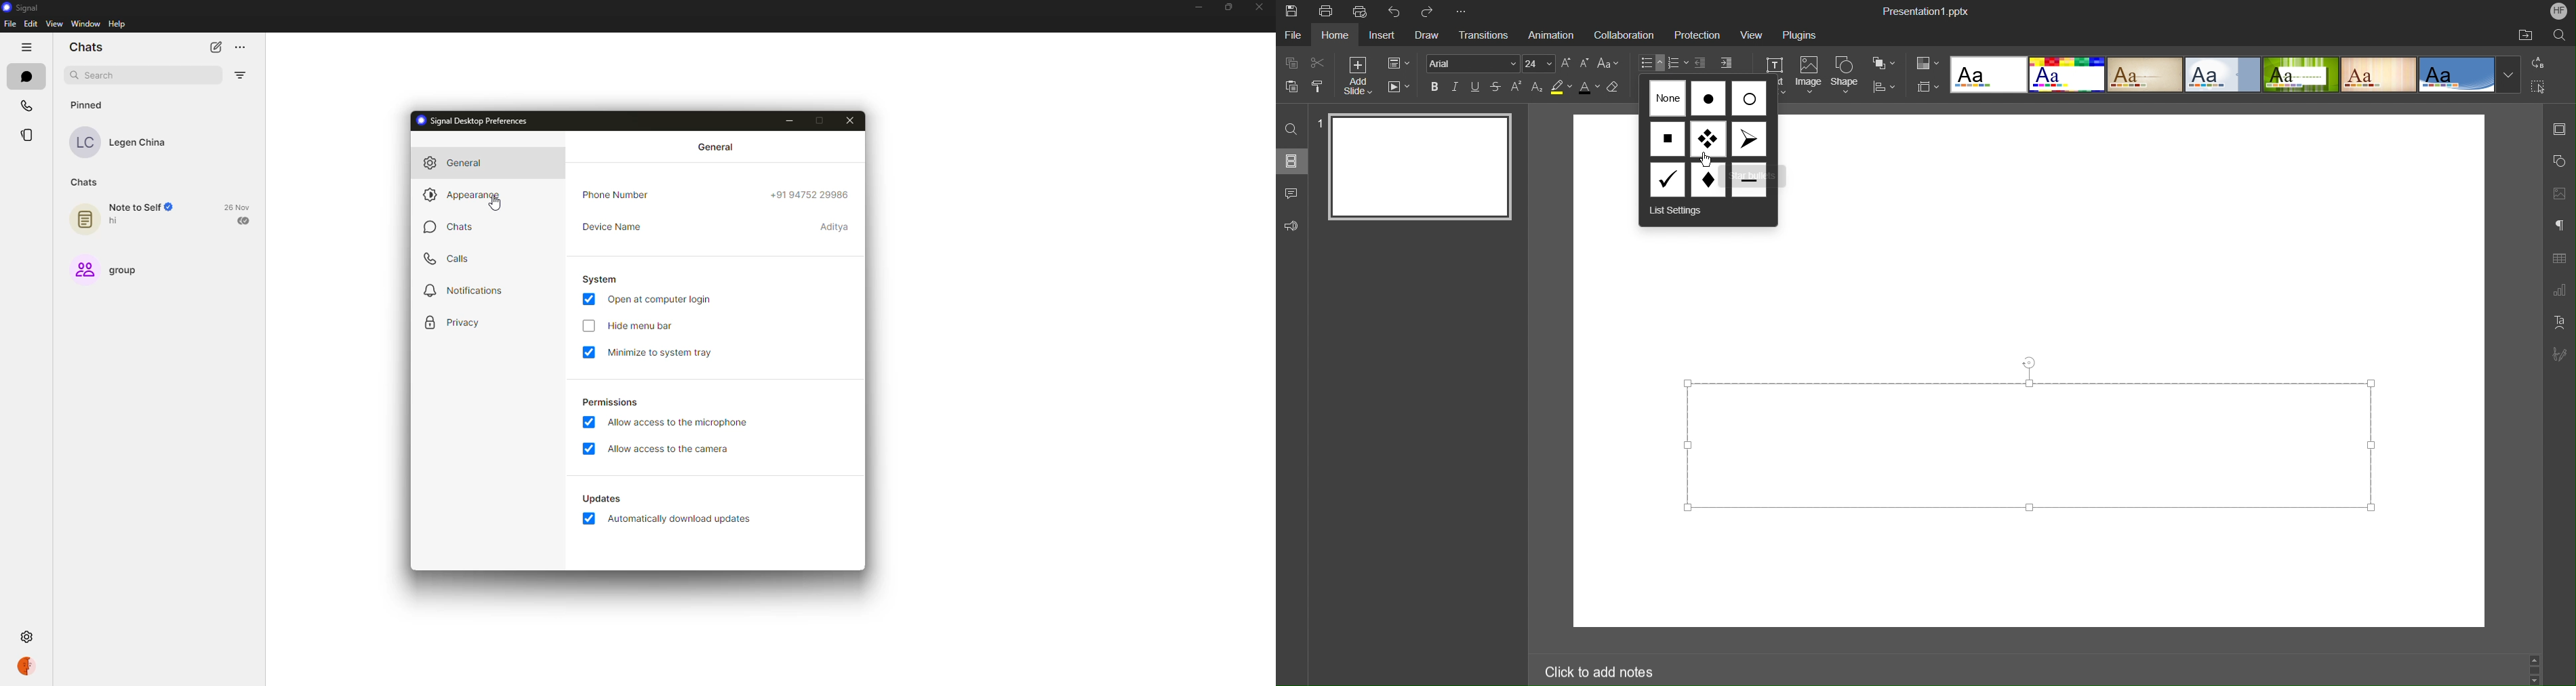 The width and height of the screenshot is (2576, 700). I want to click on Text Effects, so click(1465, 87).